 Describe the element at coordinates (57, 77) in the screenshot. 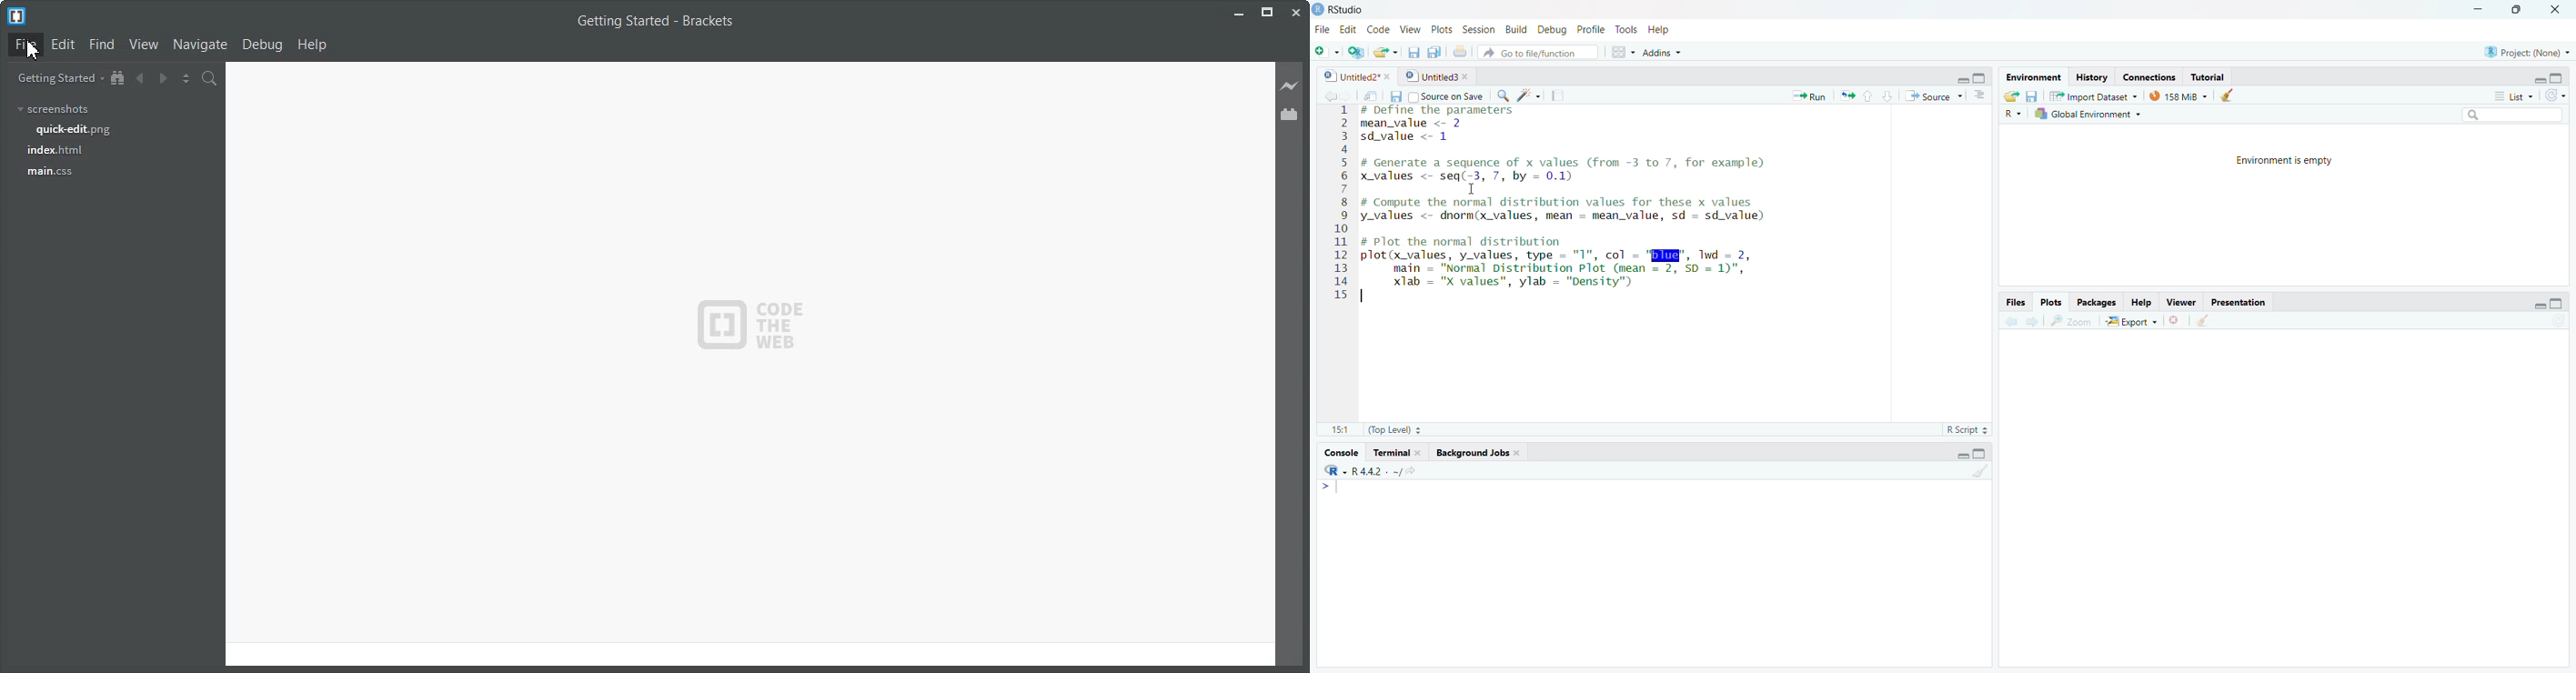

I see `Getting Started` at that location.